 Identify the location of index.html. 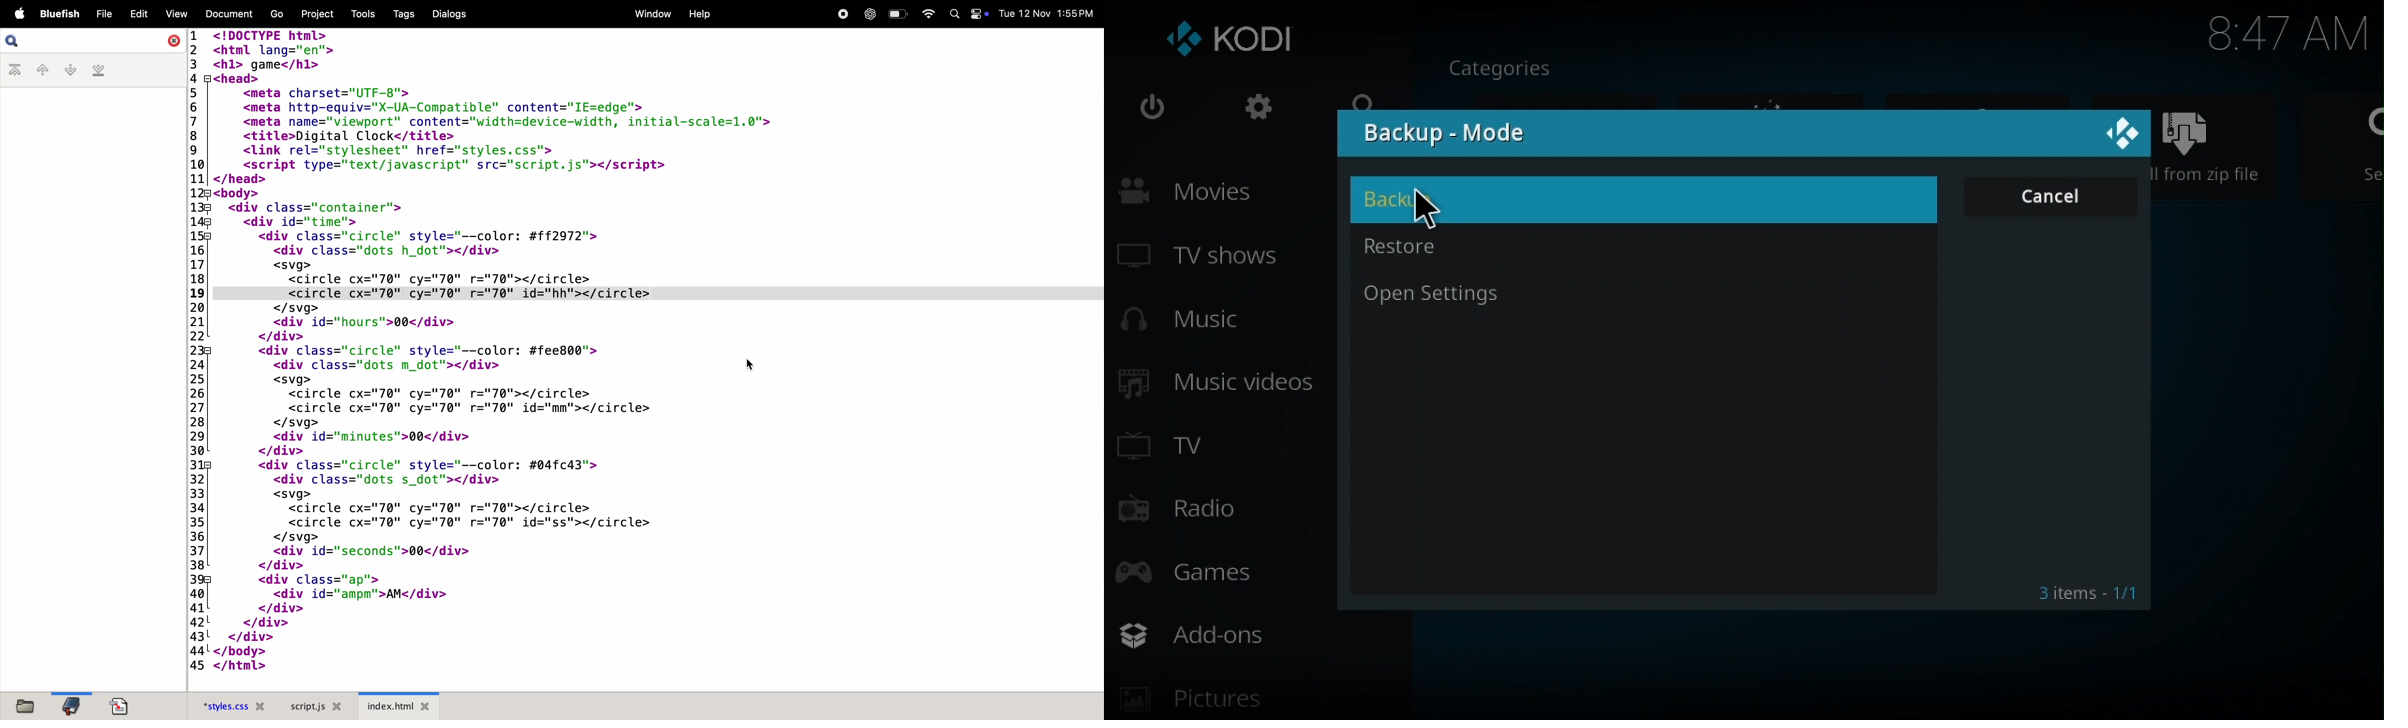
(398, 706).